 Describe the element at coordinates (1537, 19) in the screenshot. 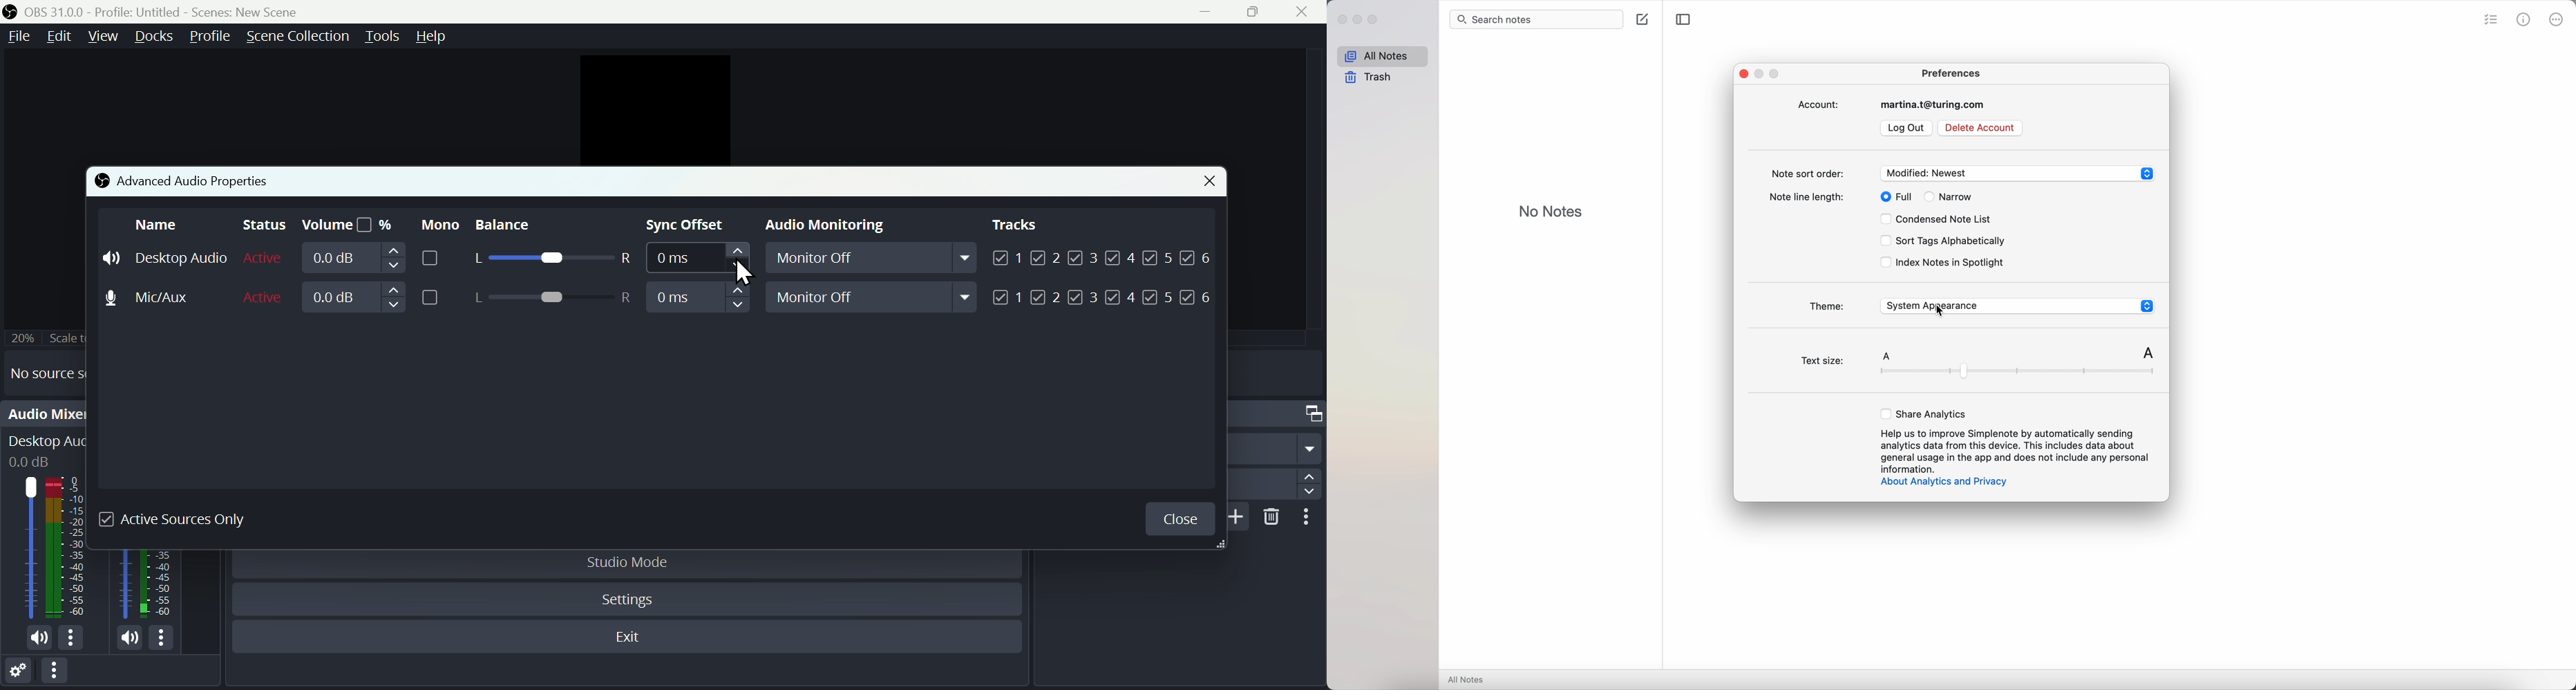

I see `search bar` at that location.